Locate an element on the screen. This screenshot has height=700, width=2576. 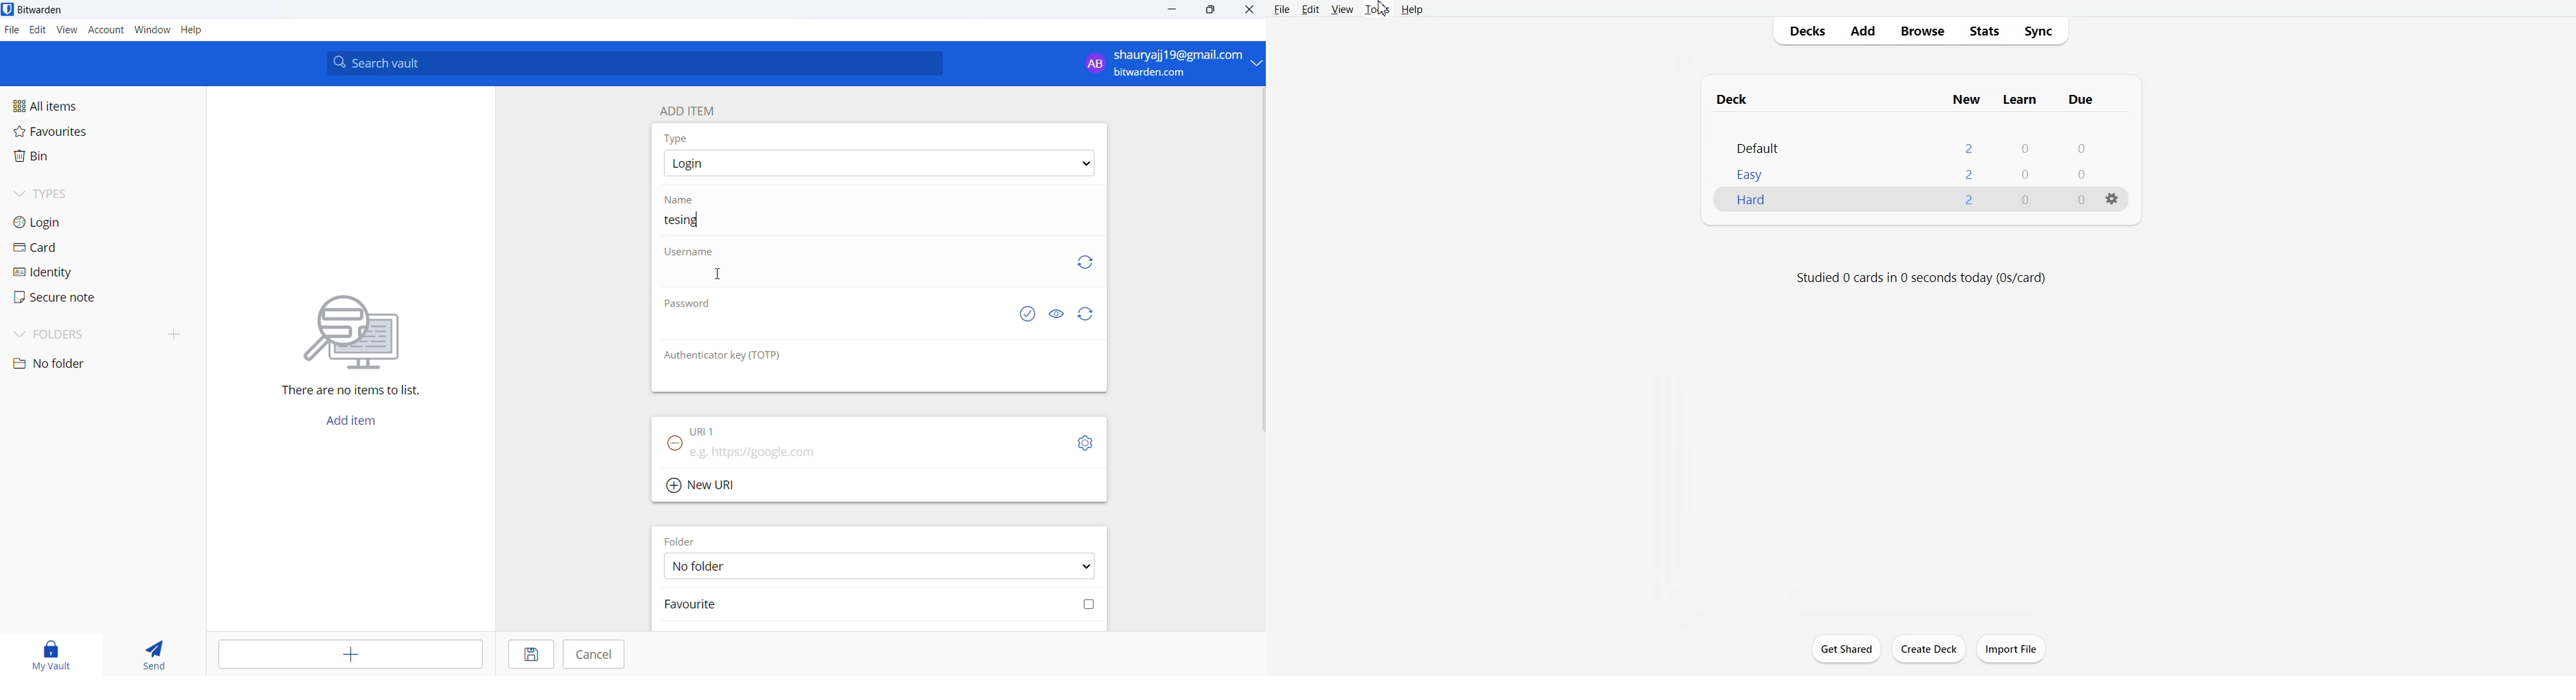
Sync is located at coordinates (2042, 31).